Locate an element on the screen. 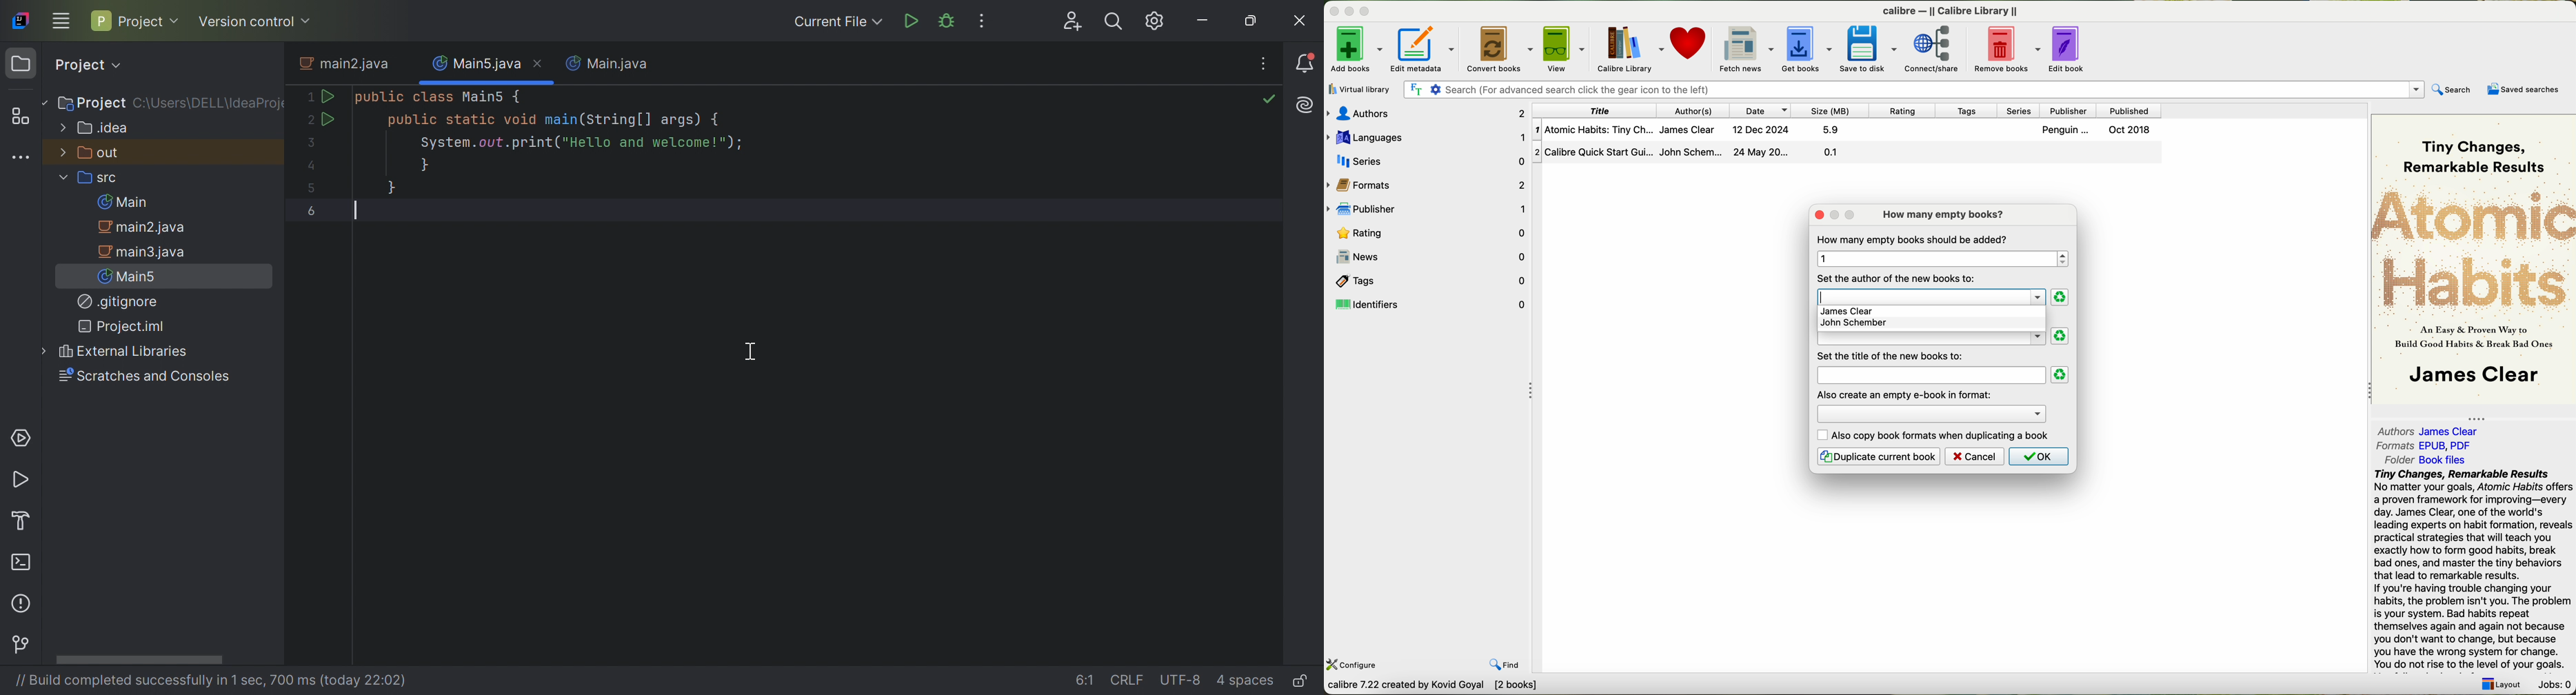  get books is located at coordinates (1805, 49).